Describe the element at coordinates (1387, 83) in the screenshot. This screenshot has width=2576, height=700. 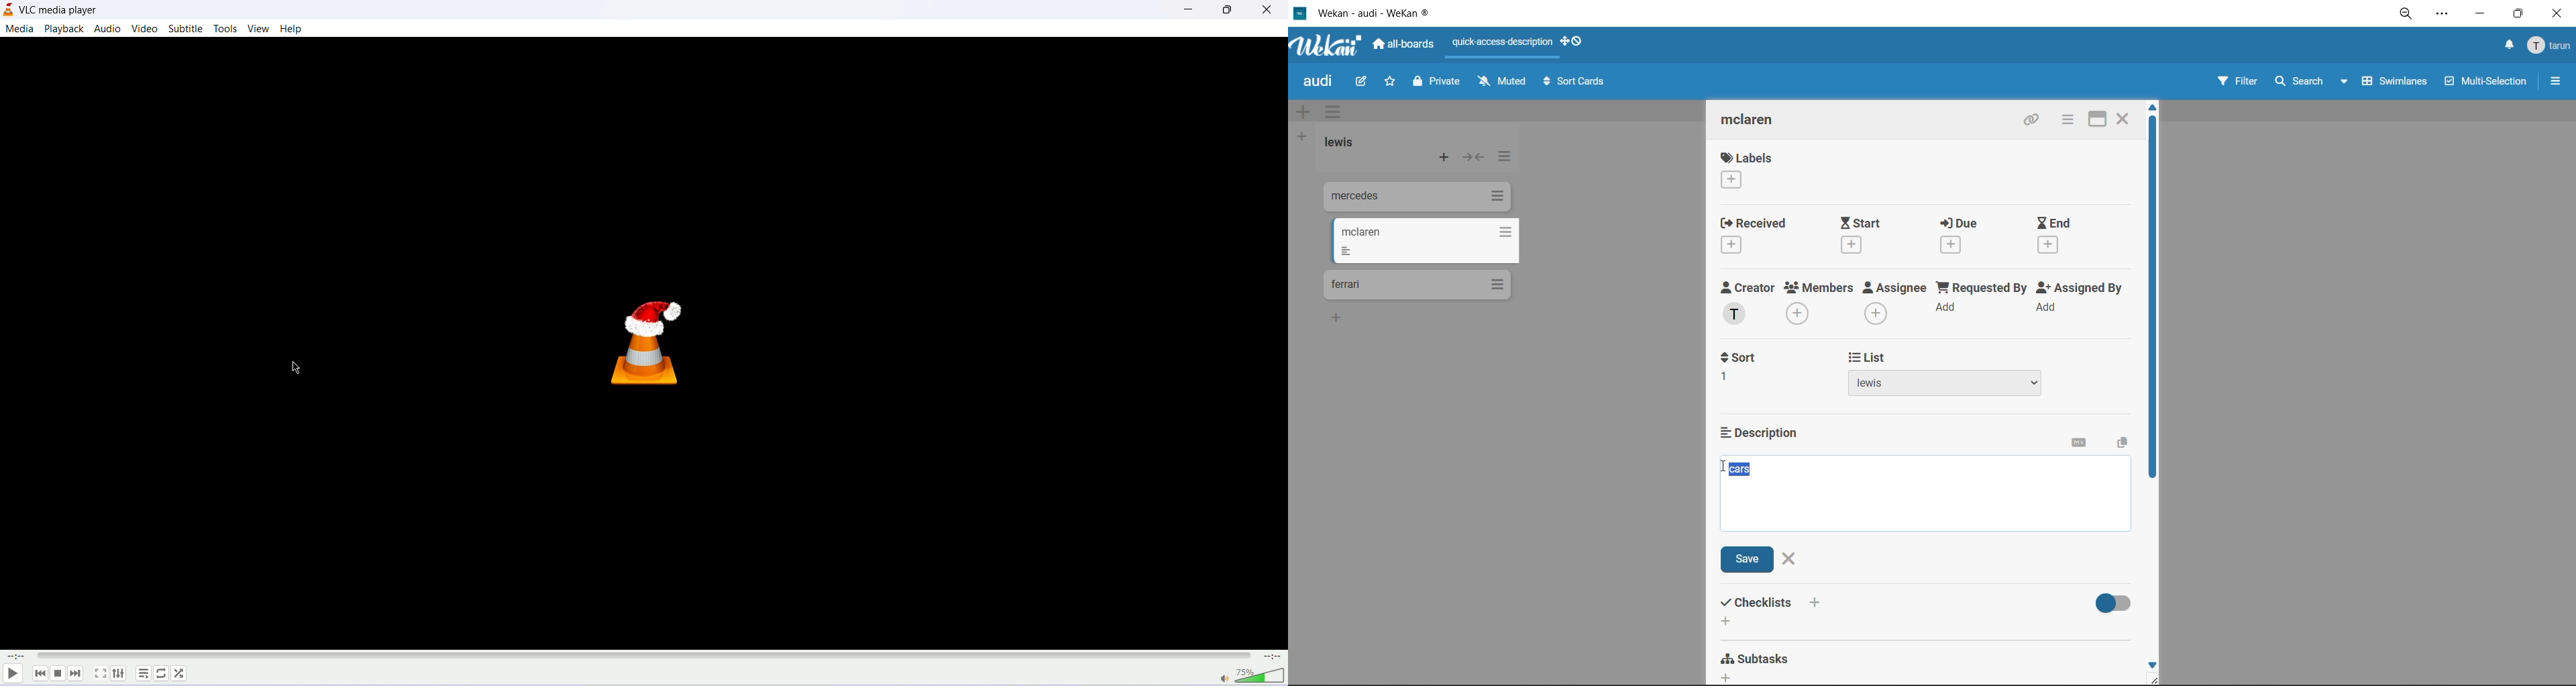
I see `star` at that location.